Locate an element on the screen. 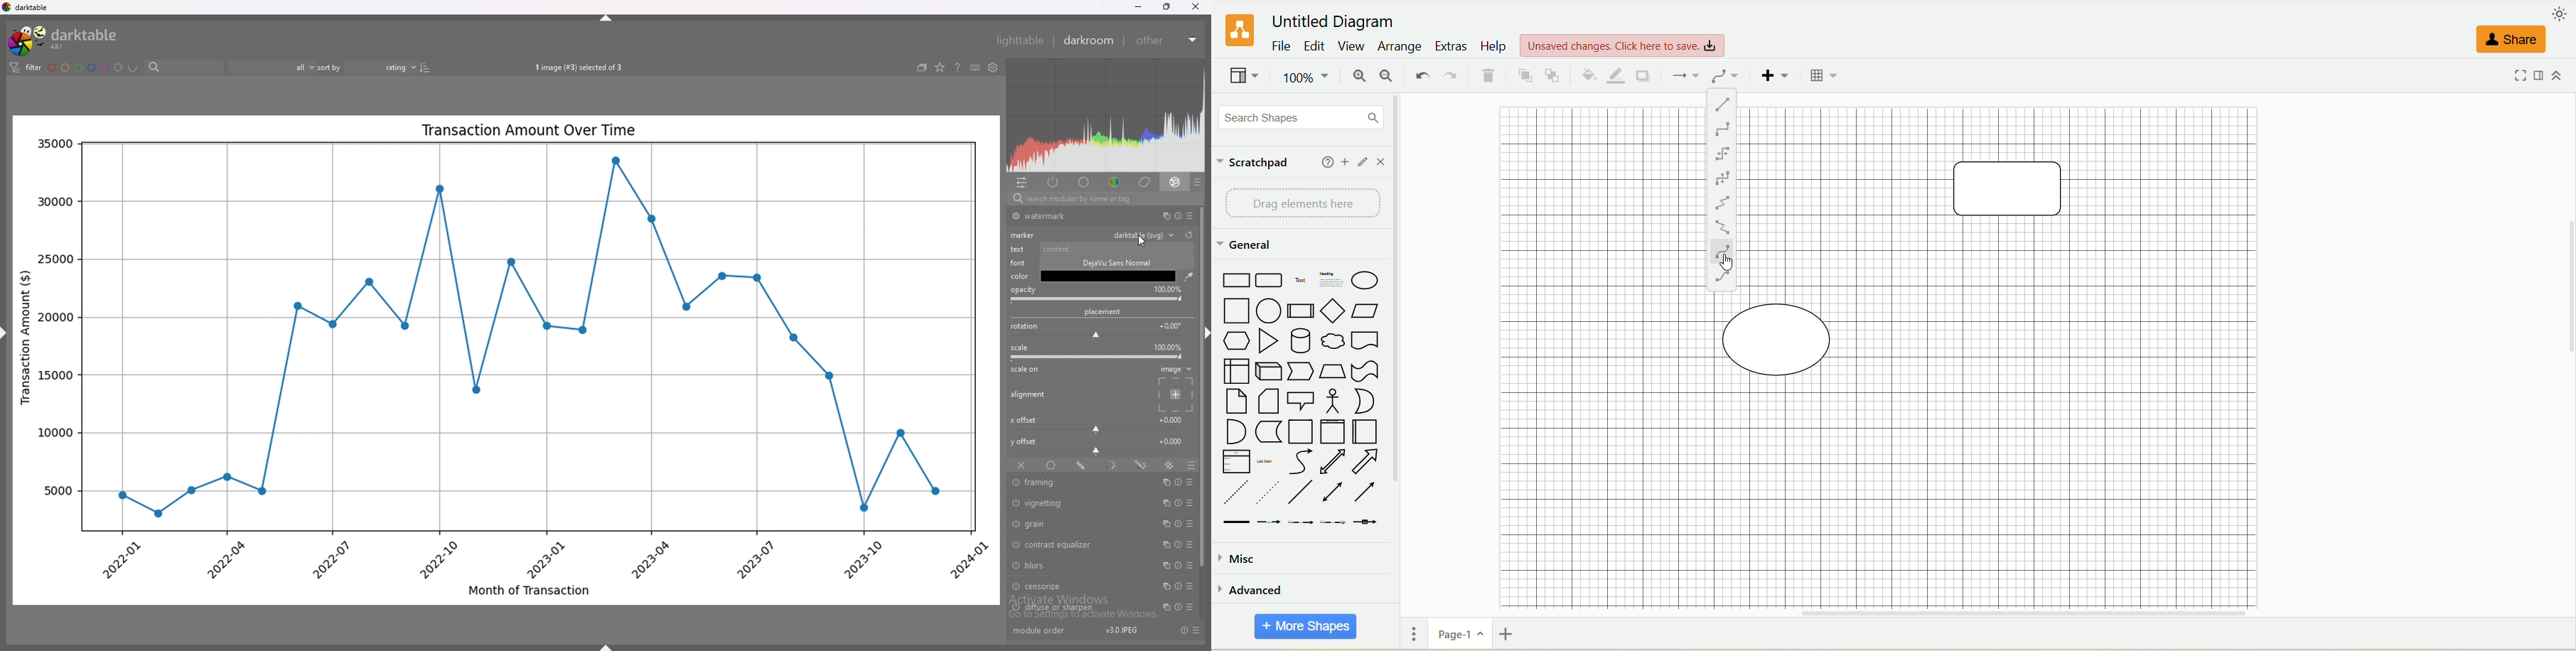  darktable is located at coordinates (27, 7).